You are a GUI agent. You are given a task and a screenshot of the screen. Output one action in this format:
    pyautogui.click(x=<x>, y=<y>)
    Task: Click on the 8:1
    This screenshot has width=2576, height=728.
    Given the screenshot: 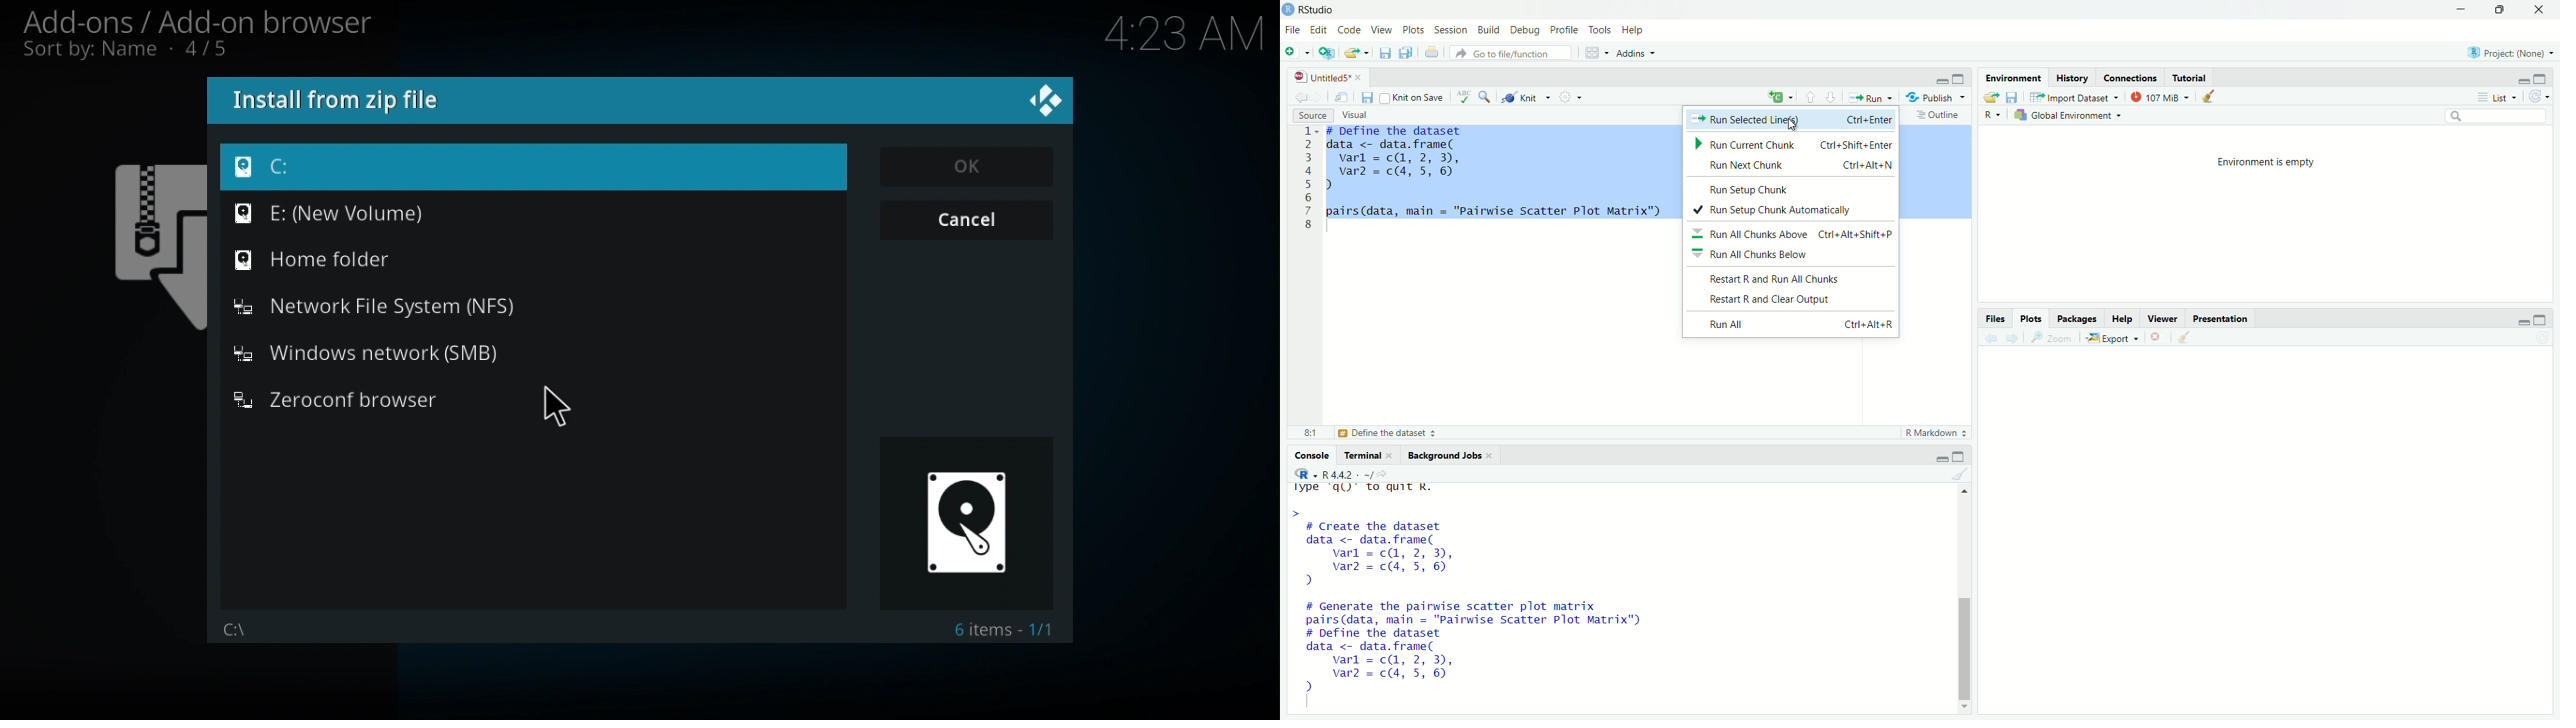 What is the action you would take?
    pyautogui.click(x=1311, y=432)
    